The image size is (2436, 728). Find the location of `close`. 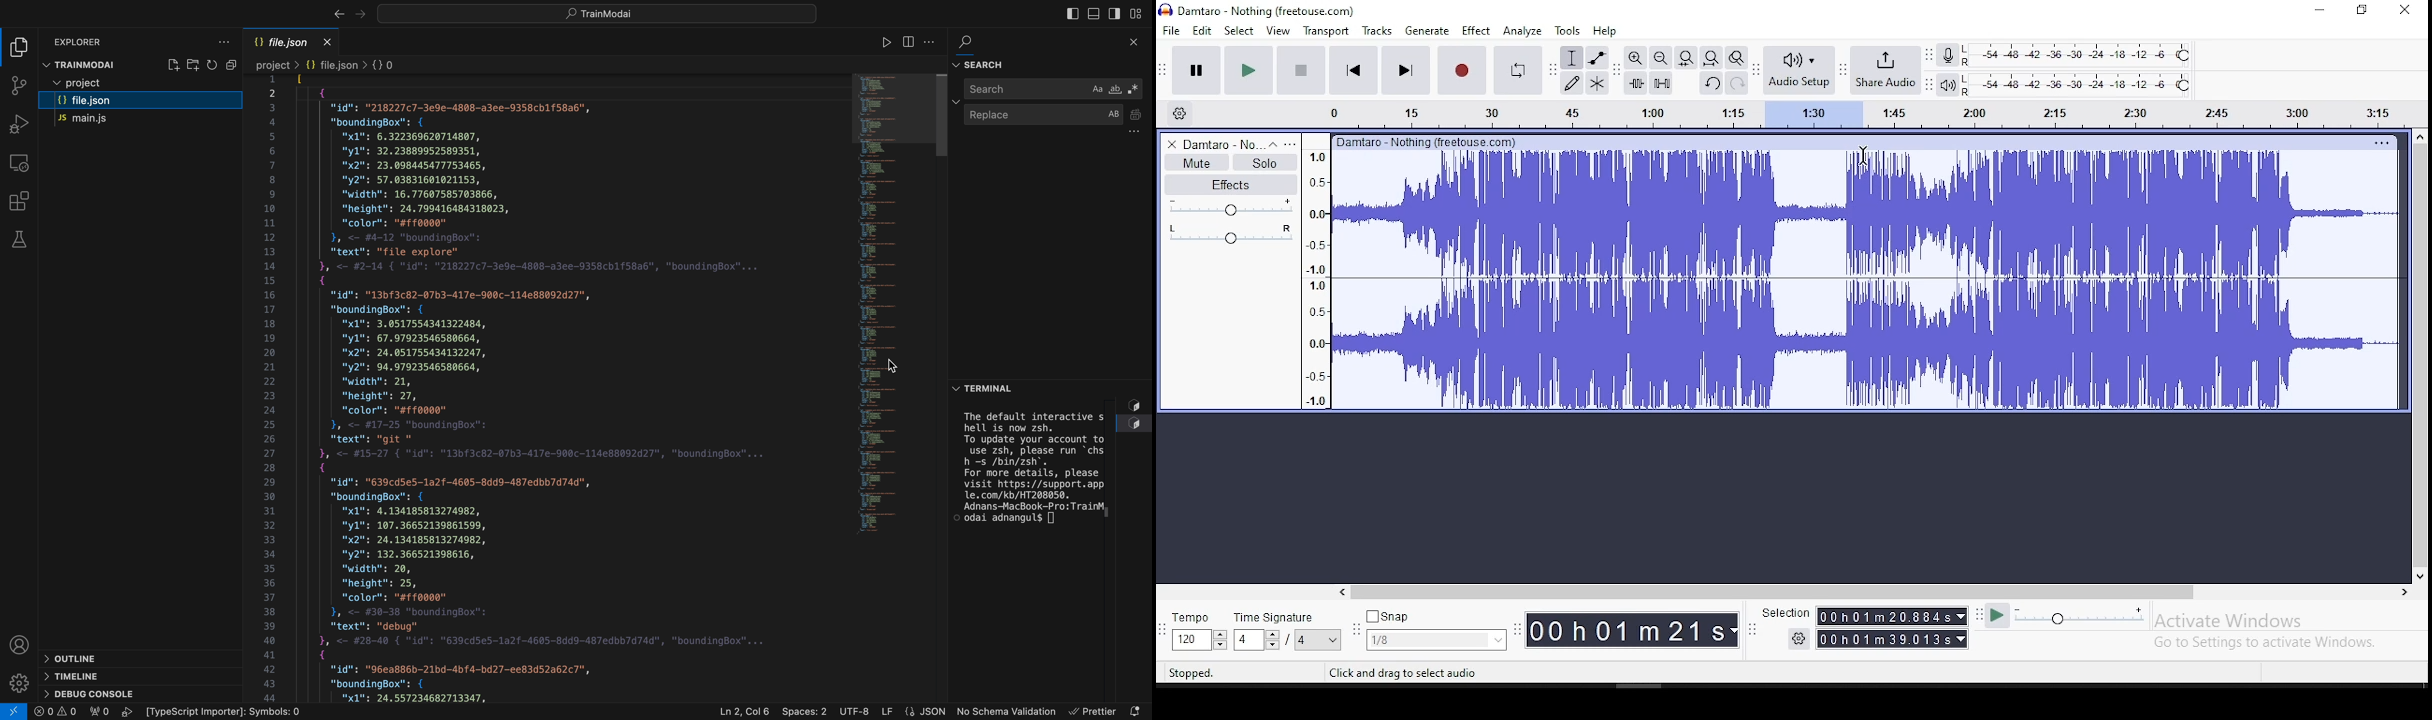

close is located at coordinates (2404, 11).